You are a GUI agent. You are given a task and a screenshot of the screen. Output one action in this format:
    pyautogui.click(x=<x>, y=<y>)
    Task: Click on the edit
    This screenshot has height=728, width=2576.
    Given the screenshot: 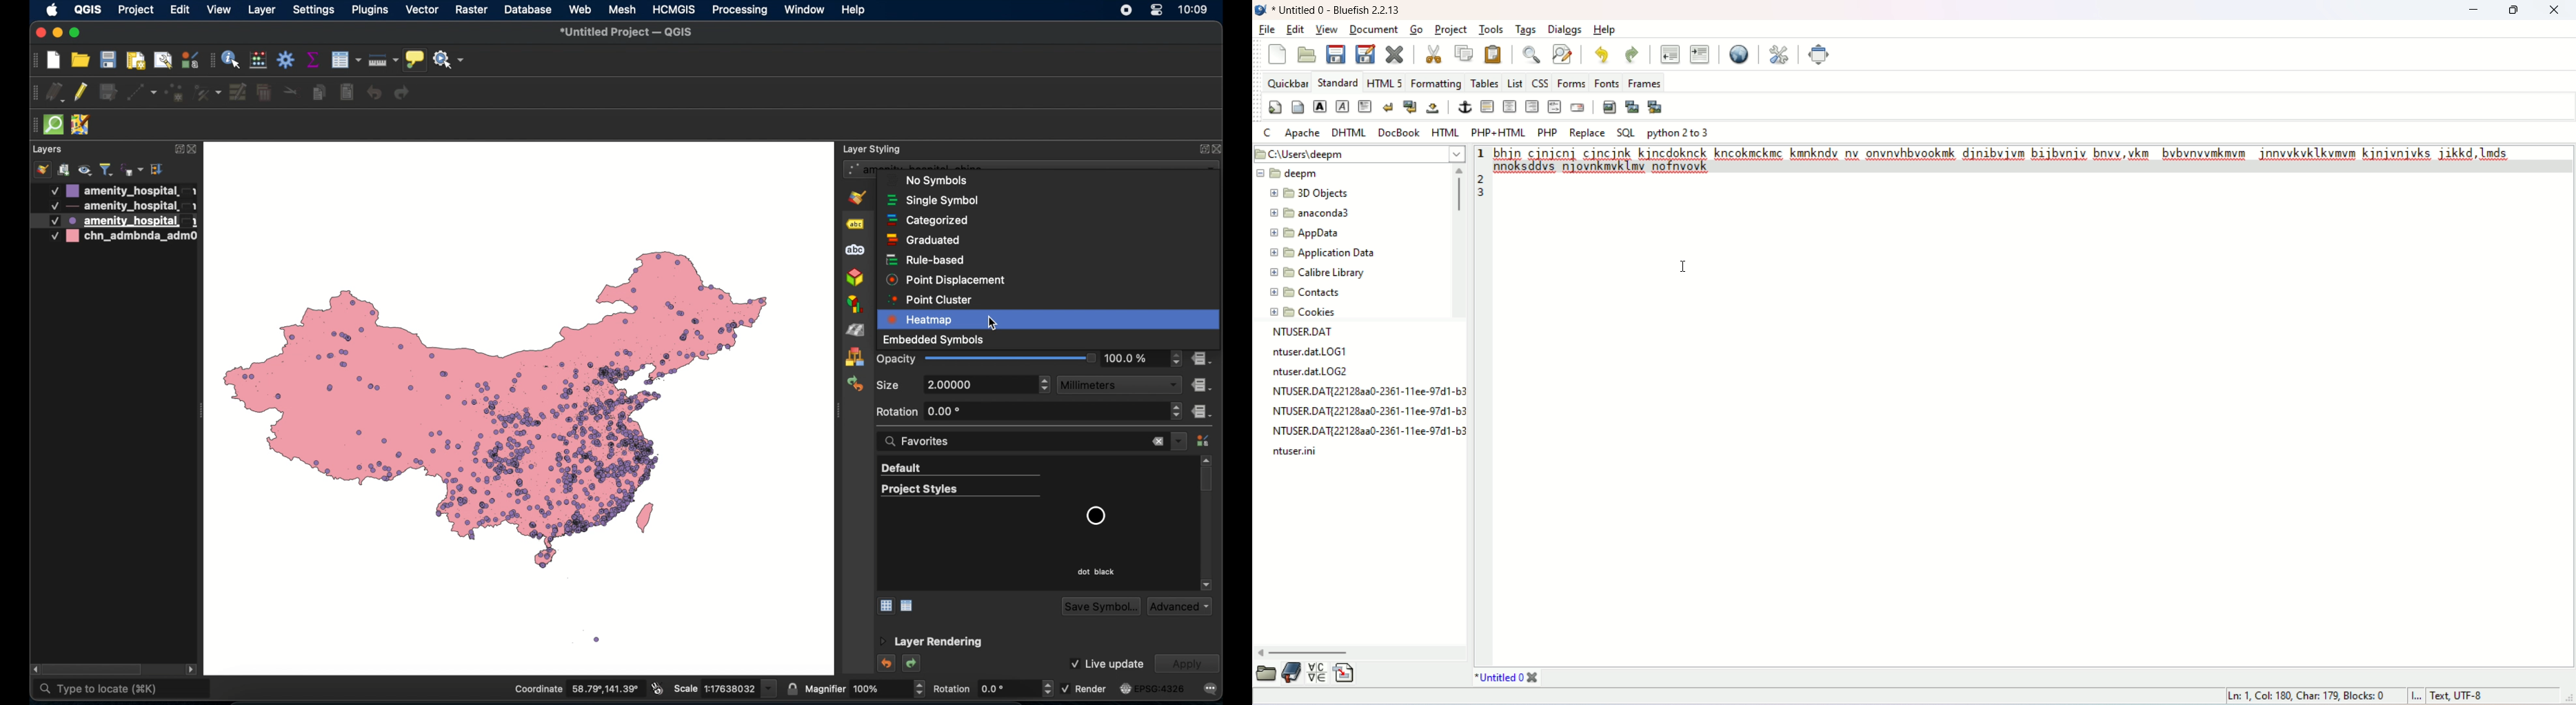 What is the action you would take?
    pyautogui.click(x=180, y=9)
    